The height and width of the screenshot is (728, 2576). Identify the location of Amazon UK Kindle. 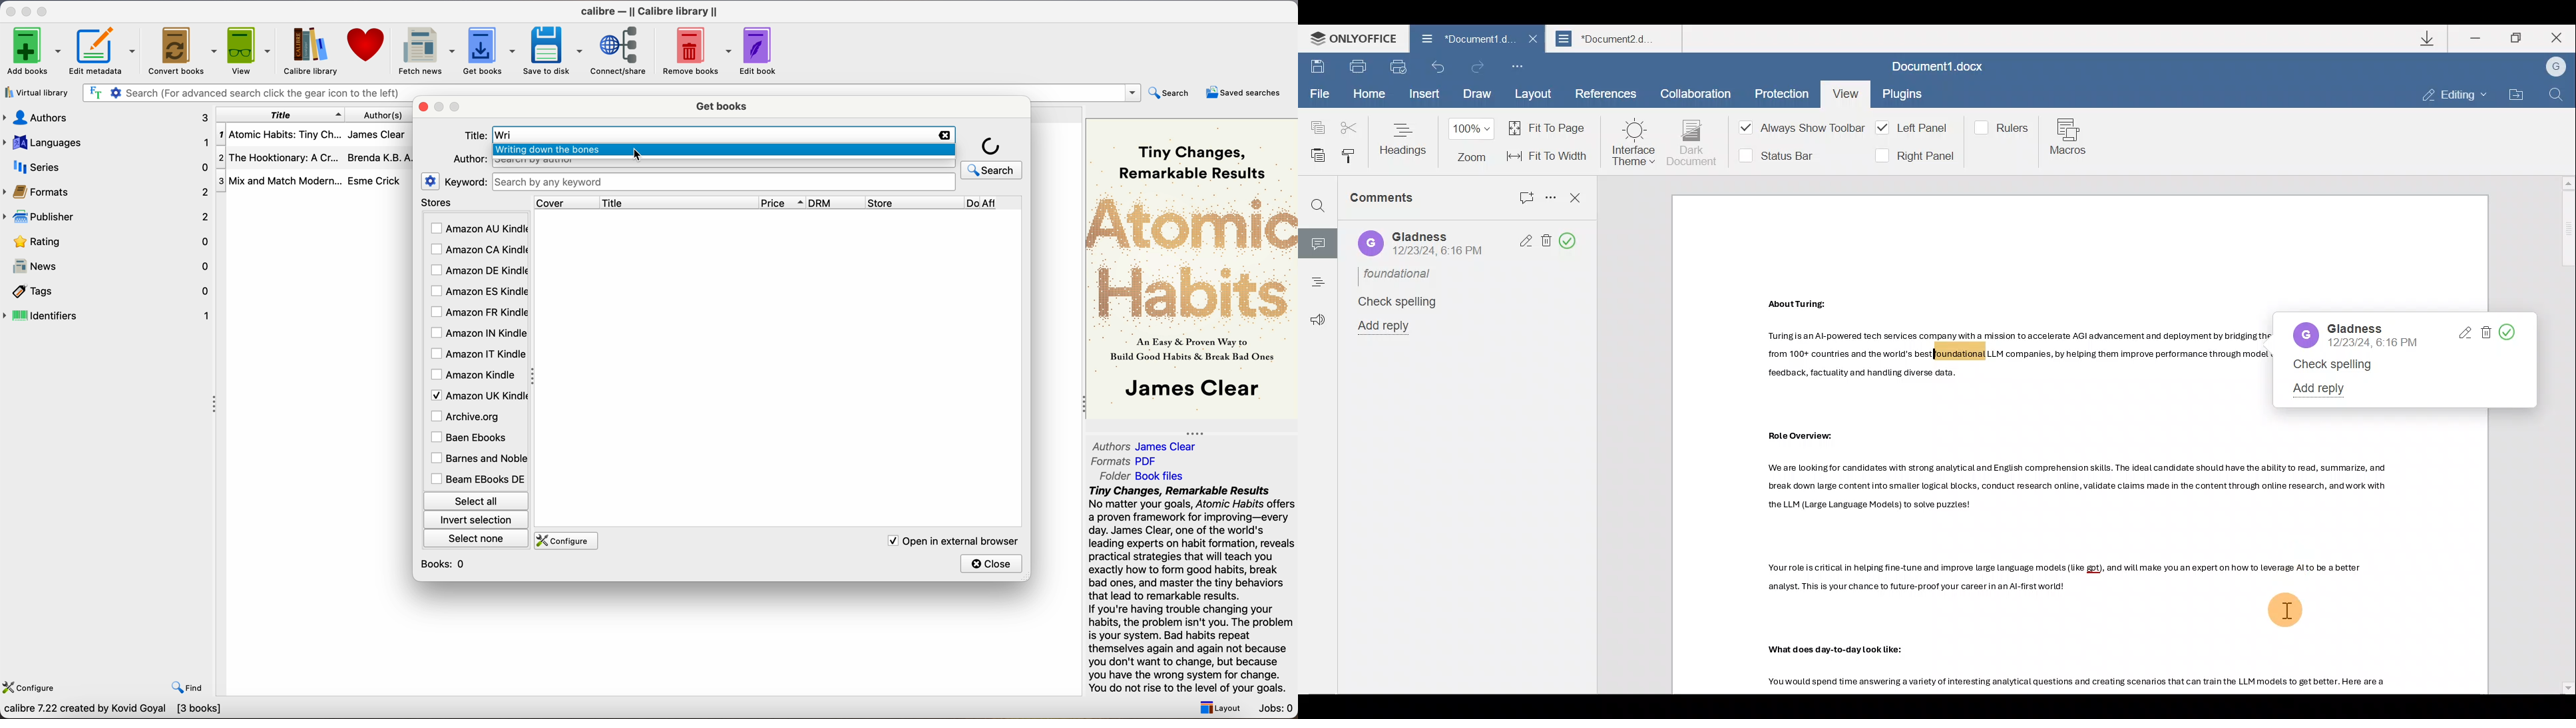
(477, 395).